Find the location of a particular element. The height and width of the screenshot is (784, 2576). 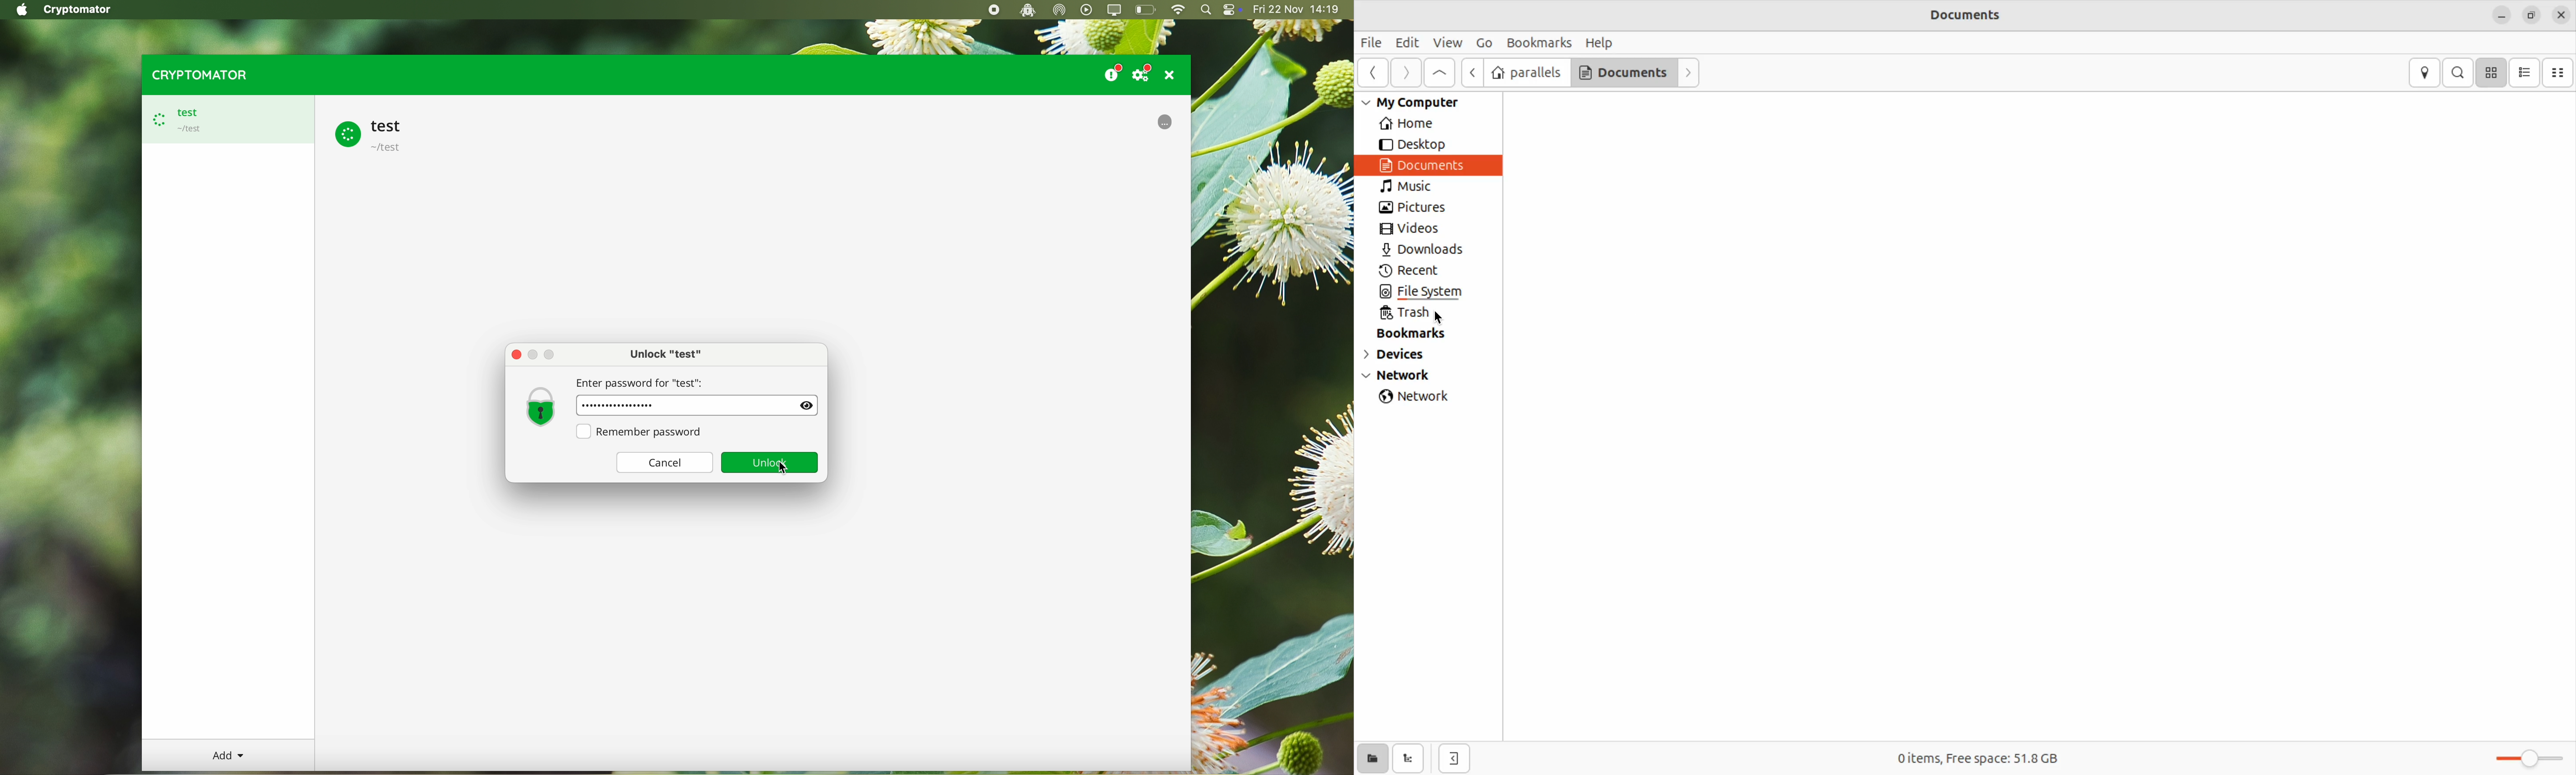

cryptomator open is located at coordinates (1025, 10).